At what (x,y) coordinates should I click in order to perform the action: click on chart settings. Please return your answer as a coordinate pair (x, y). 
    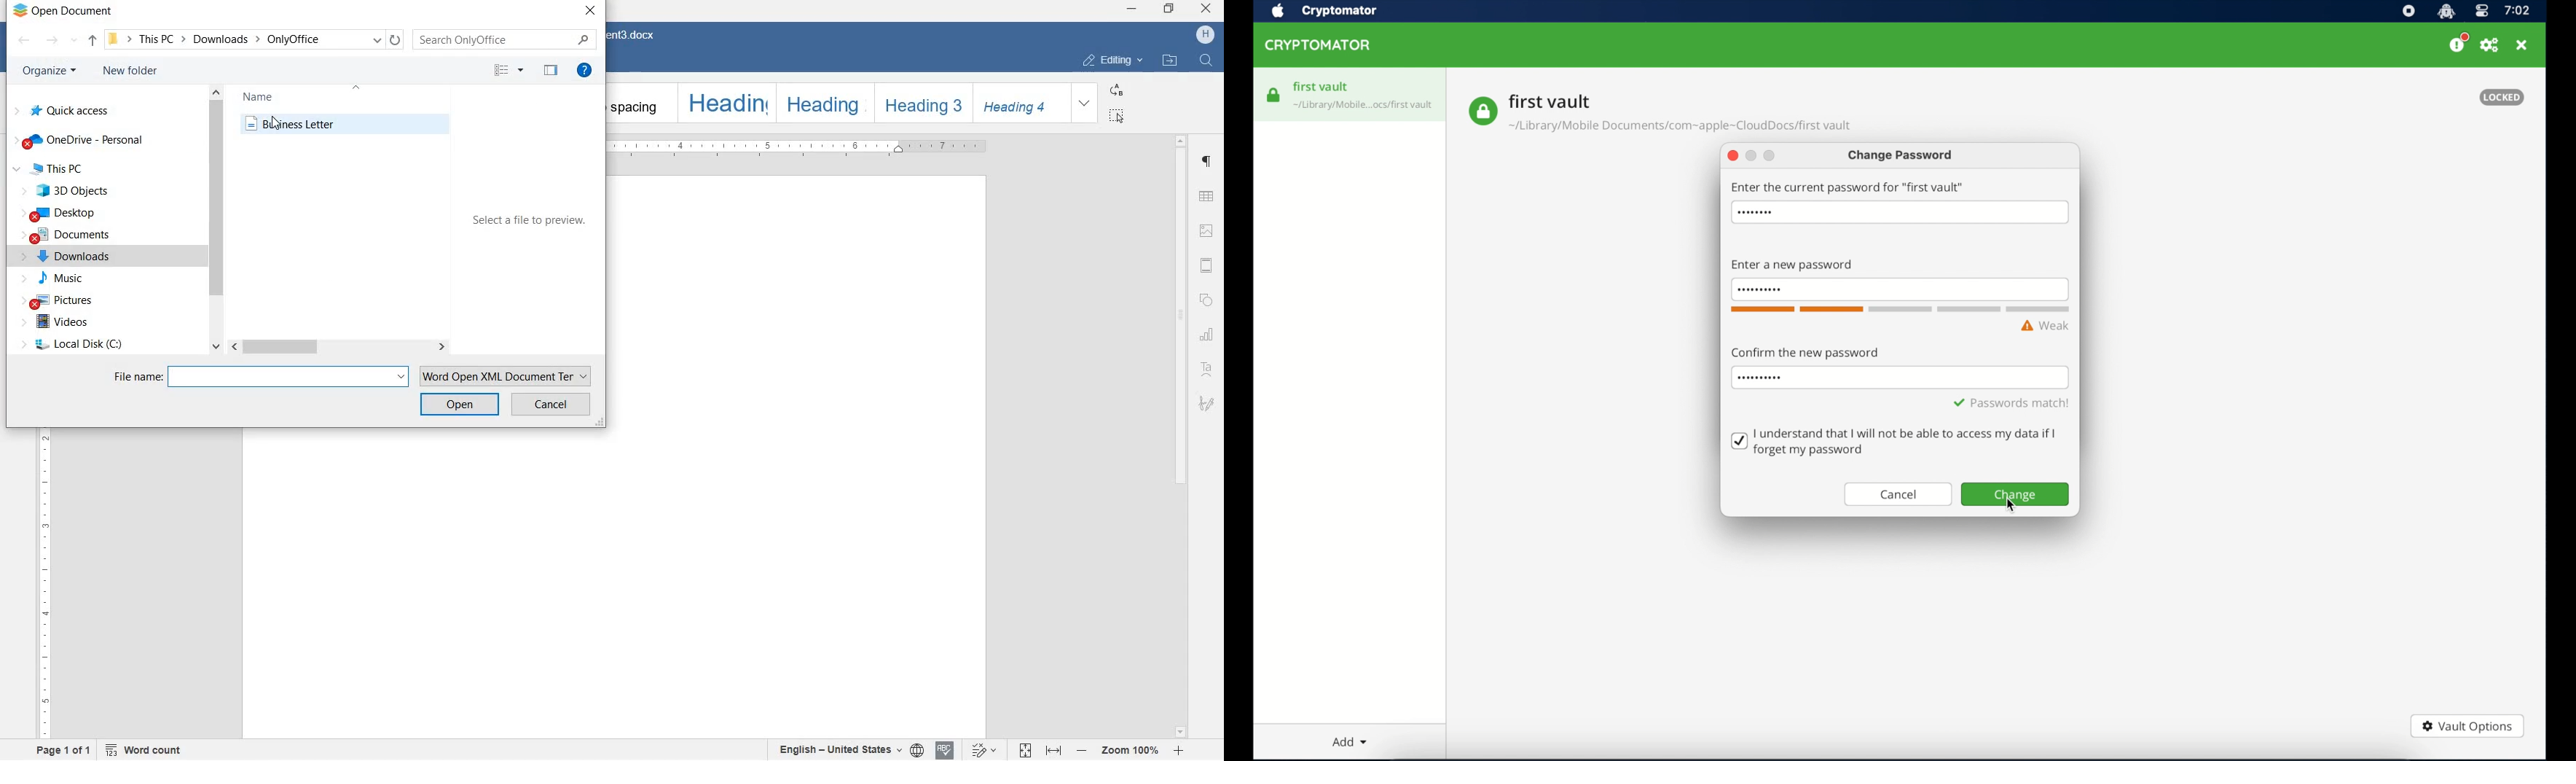
    Looking at the image, I should click on (1206, 335).